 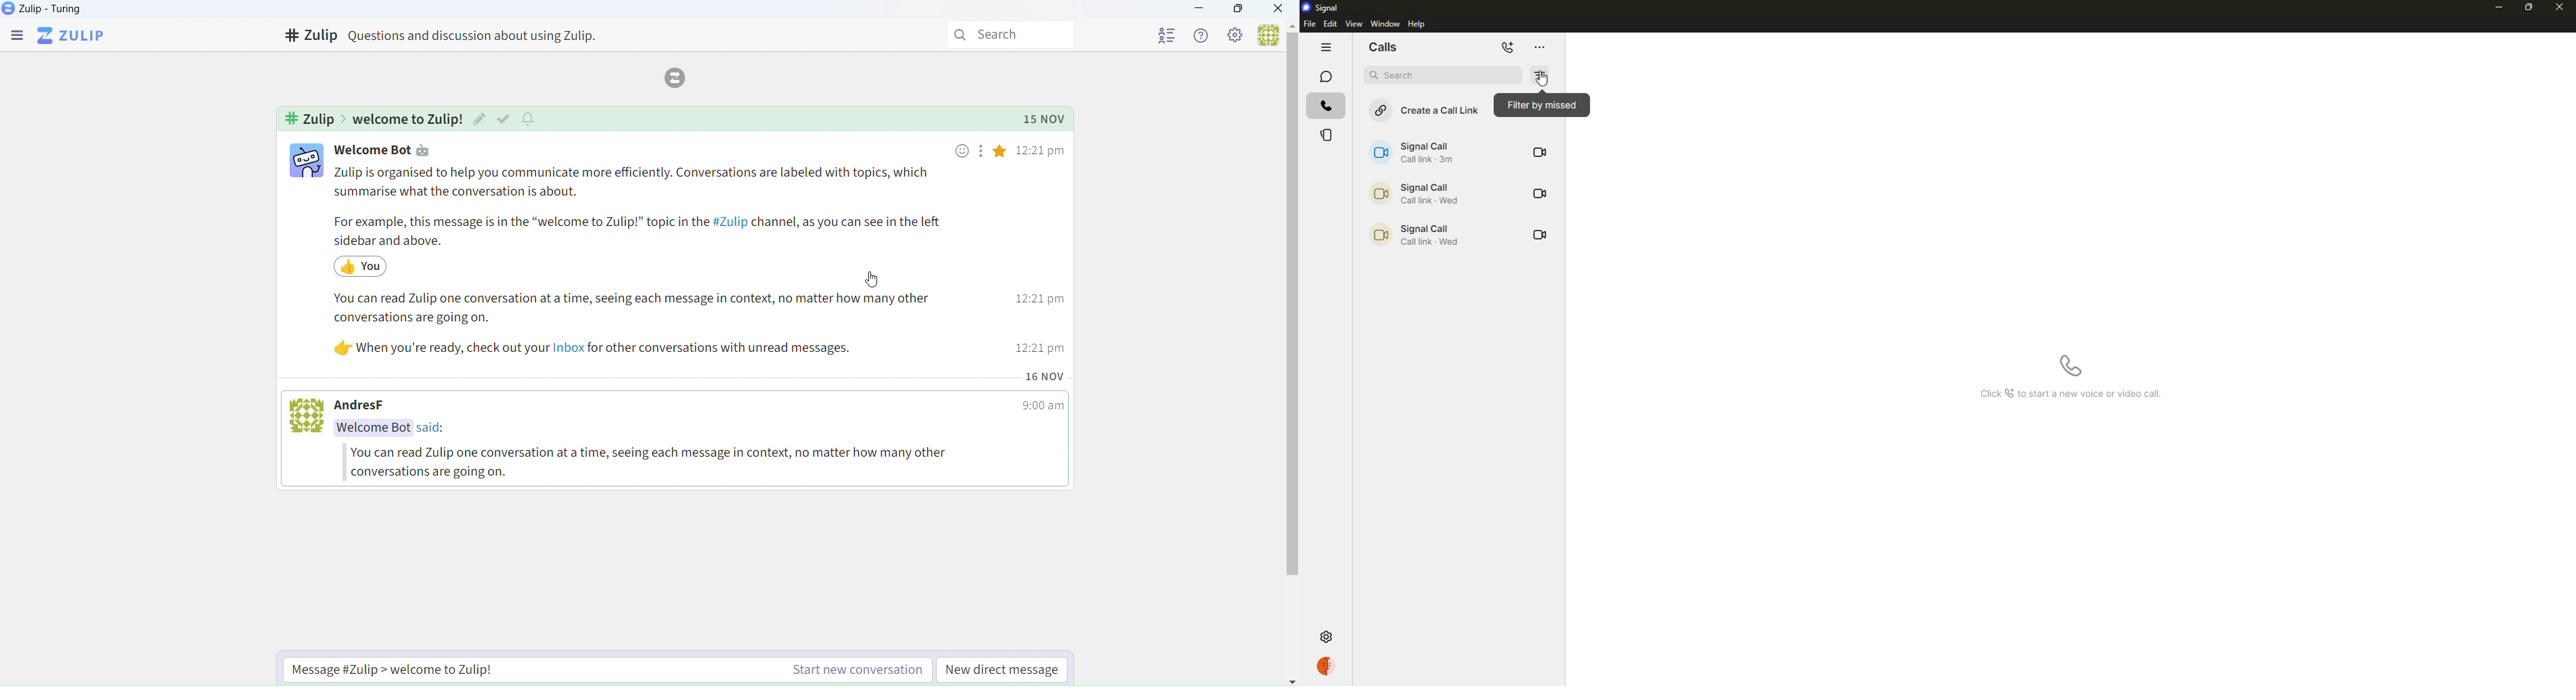 I want to click on 4 Zulip > welcome to Zulip!, so click(x=370, y=118).